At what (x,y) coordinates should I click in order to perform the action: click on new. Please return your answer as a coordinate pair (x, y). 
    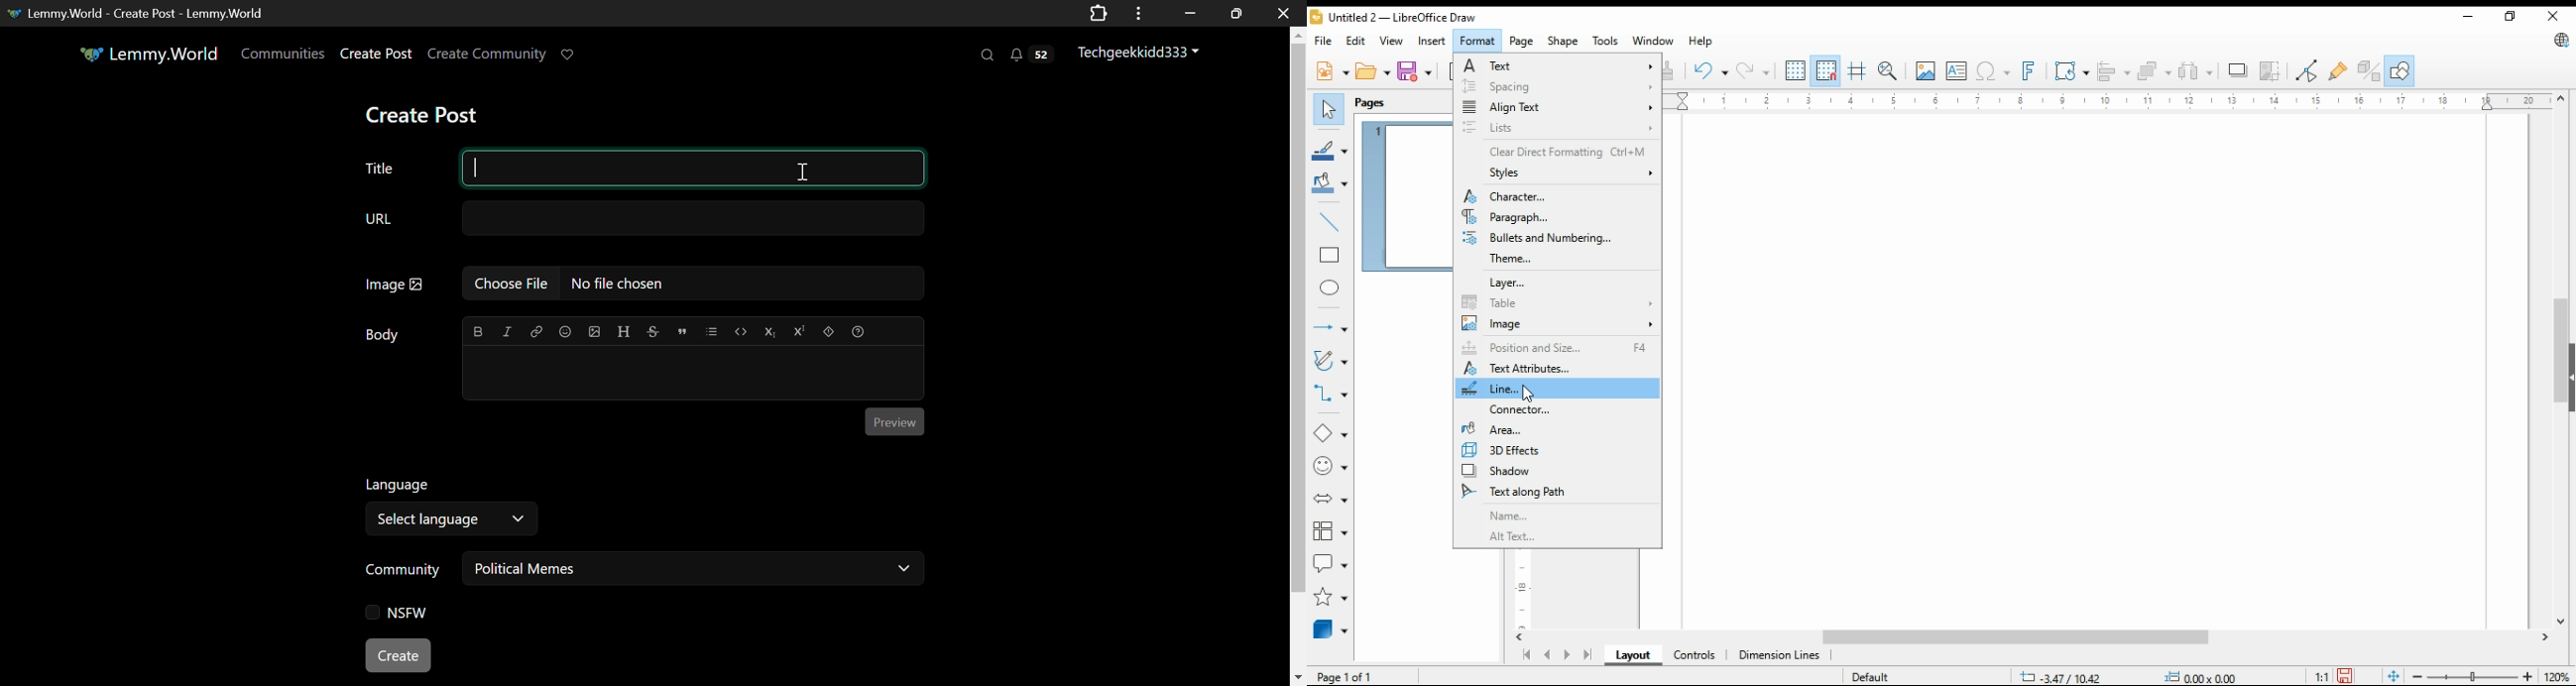
    Looking at the image, I should click on (1332, 69).